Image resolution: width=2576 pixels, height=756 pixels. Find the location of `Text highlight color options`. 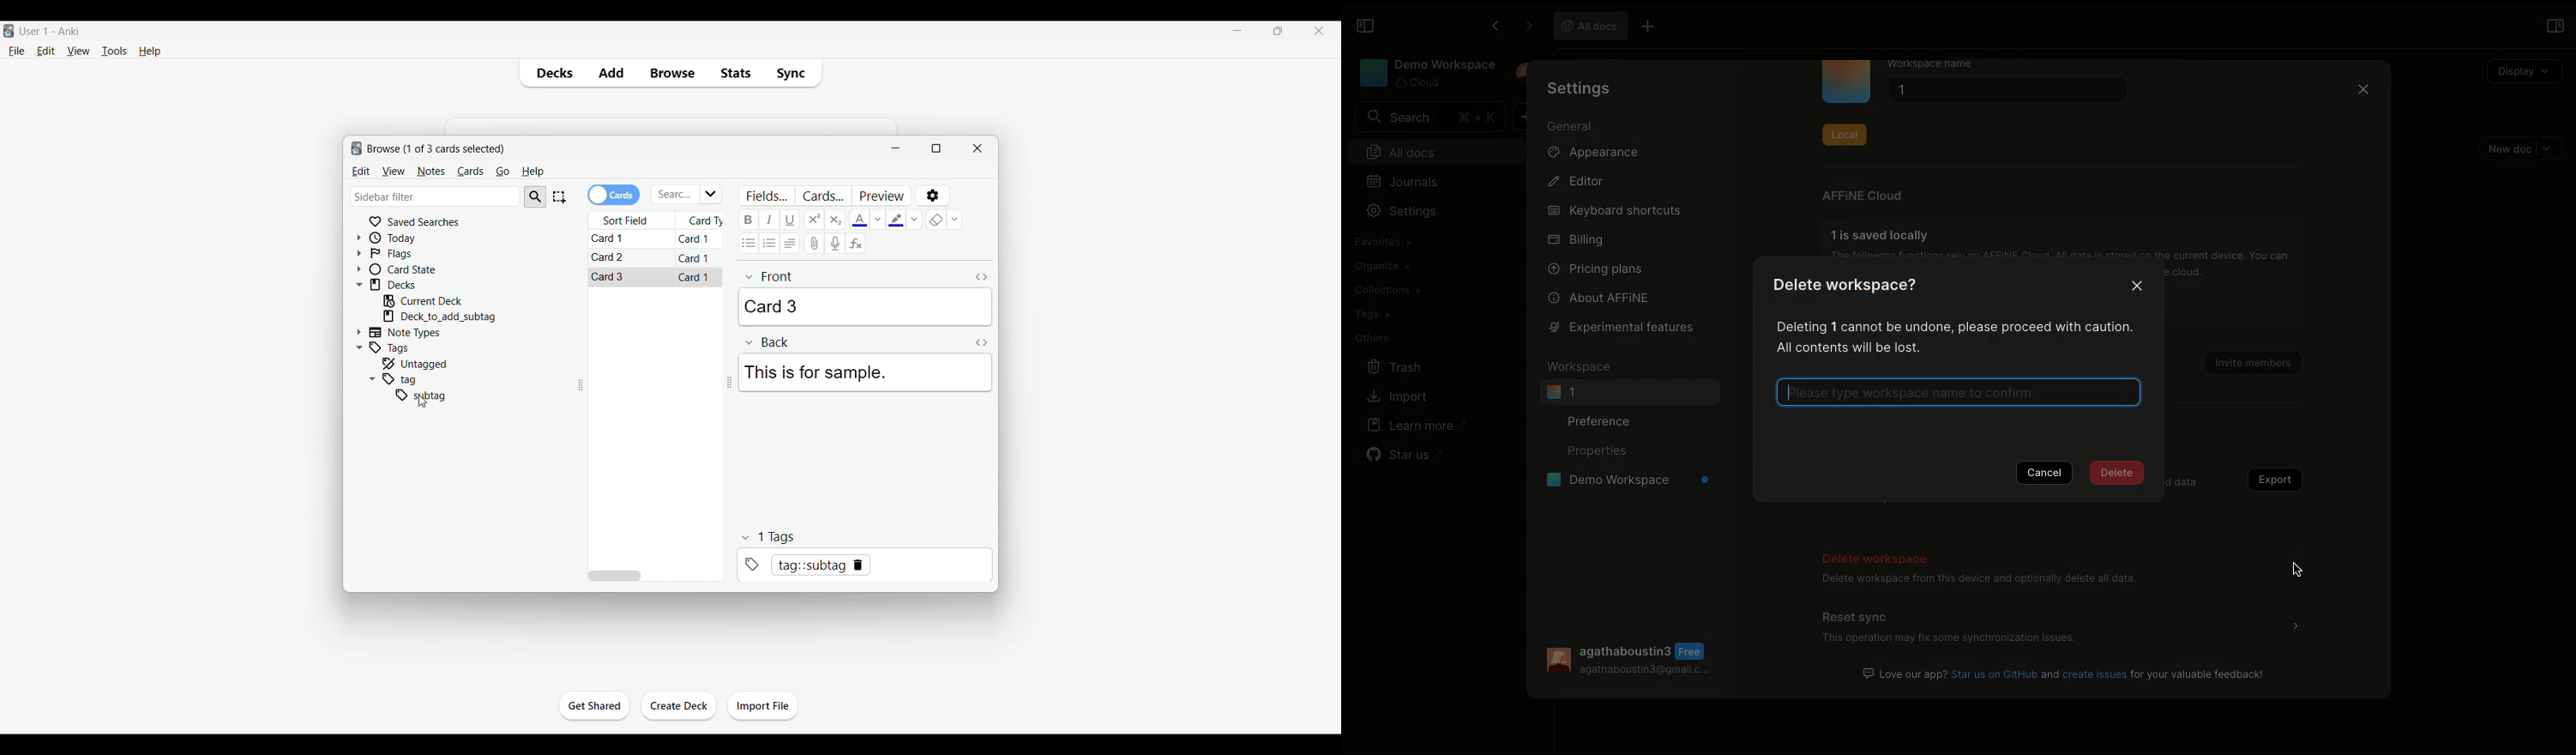

Text highlight color options is located at coordinates (915, 220).